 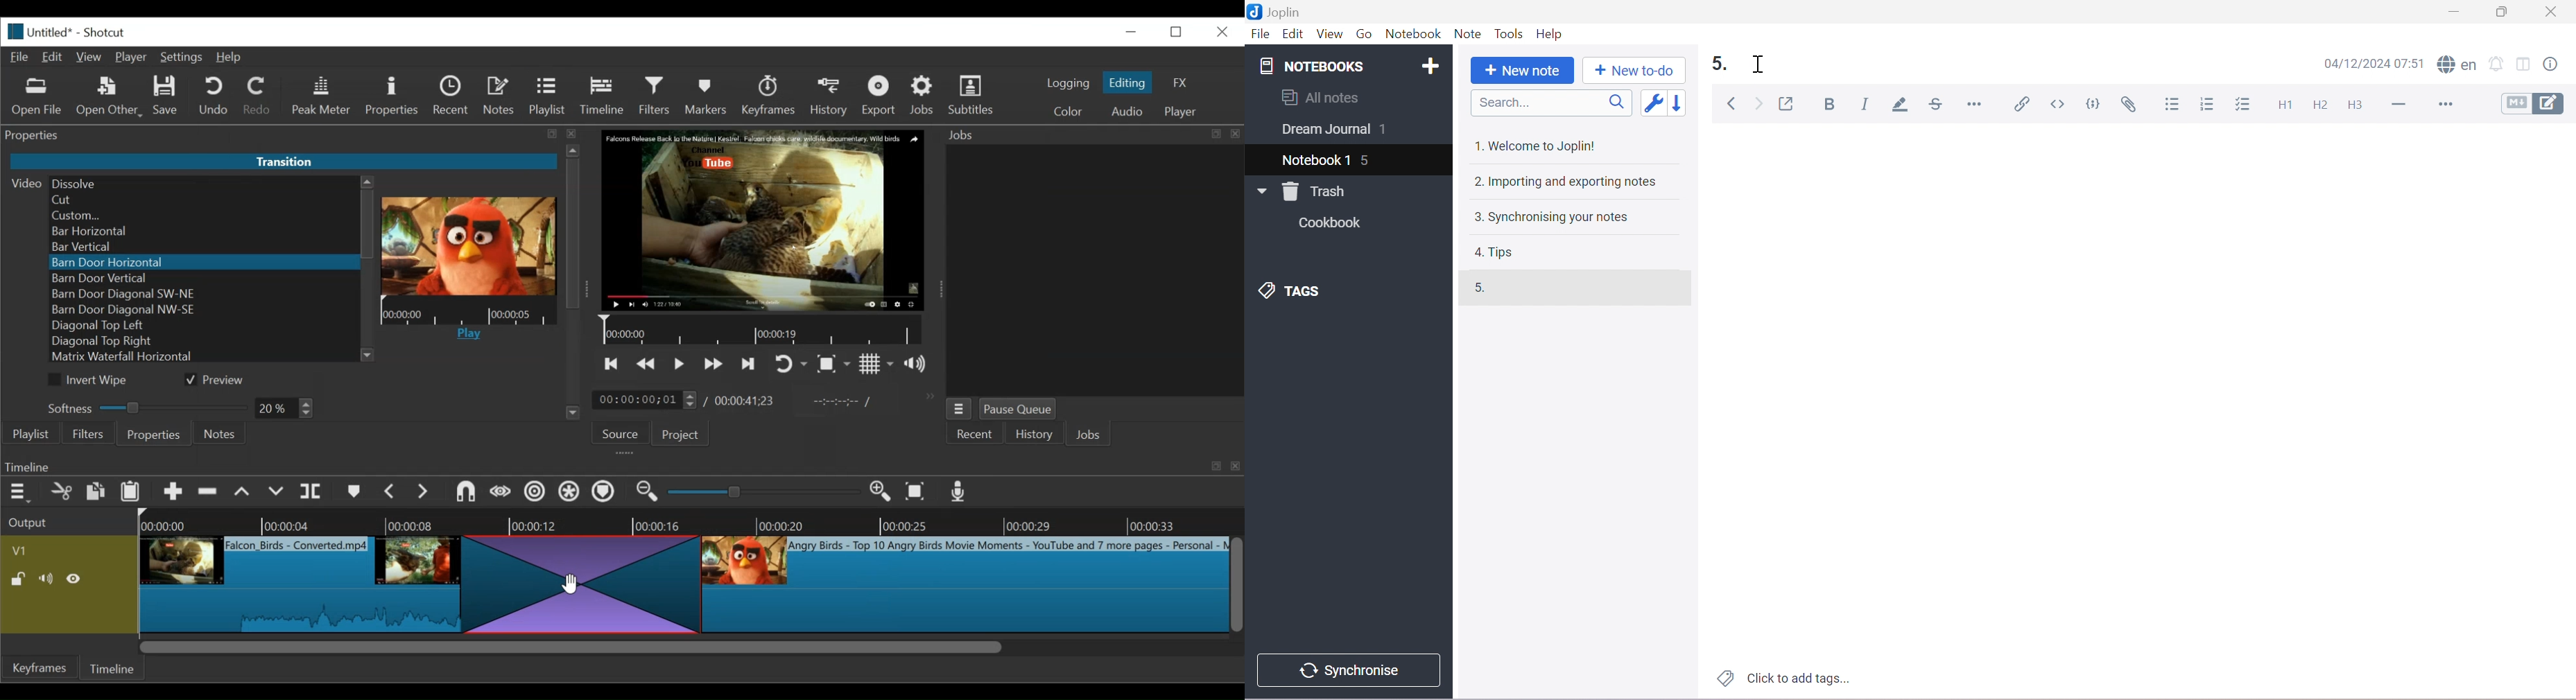 I want to click on Zoom Timeline out , so click(x=647, y=493).